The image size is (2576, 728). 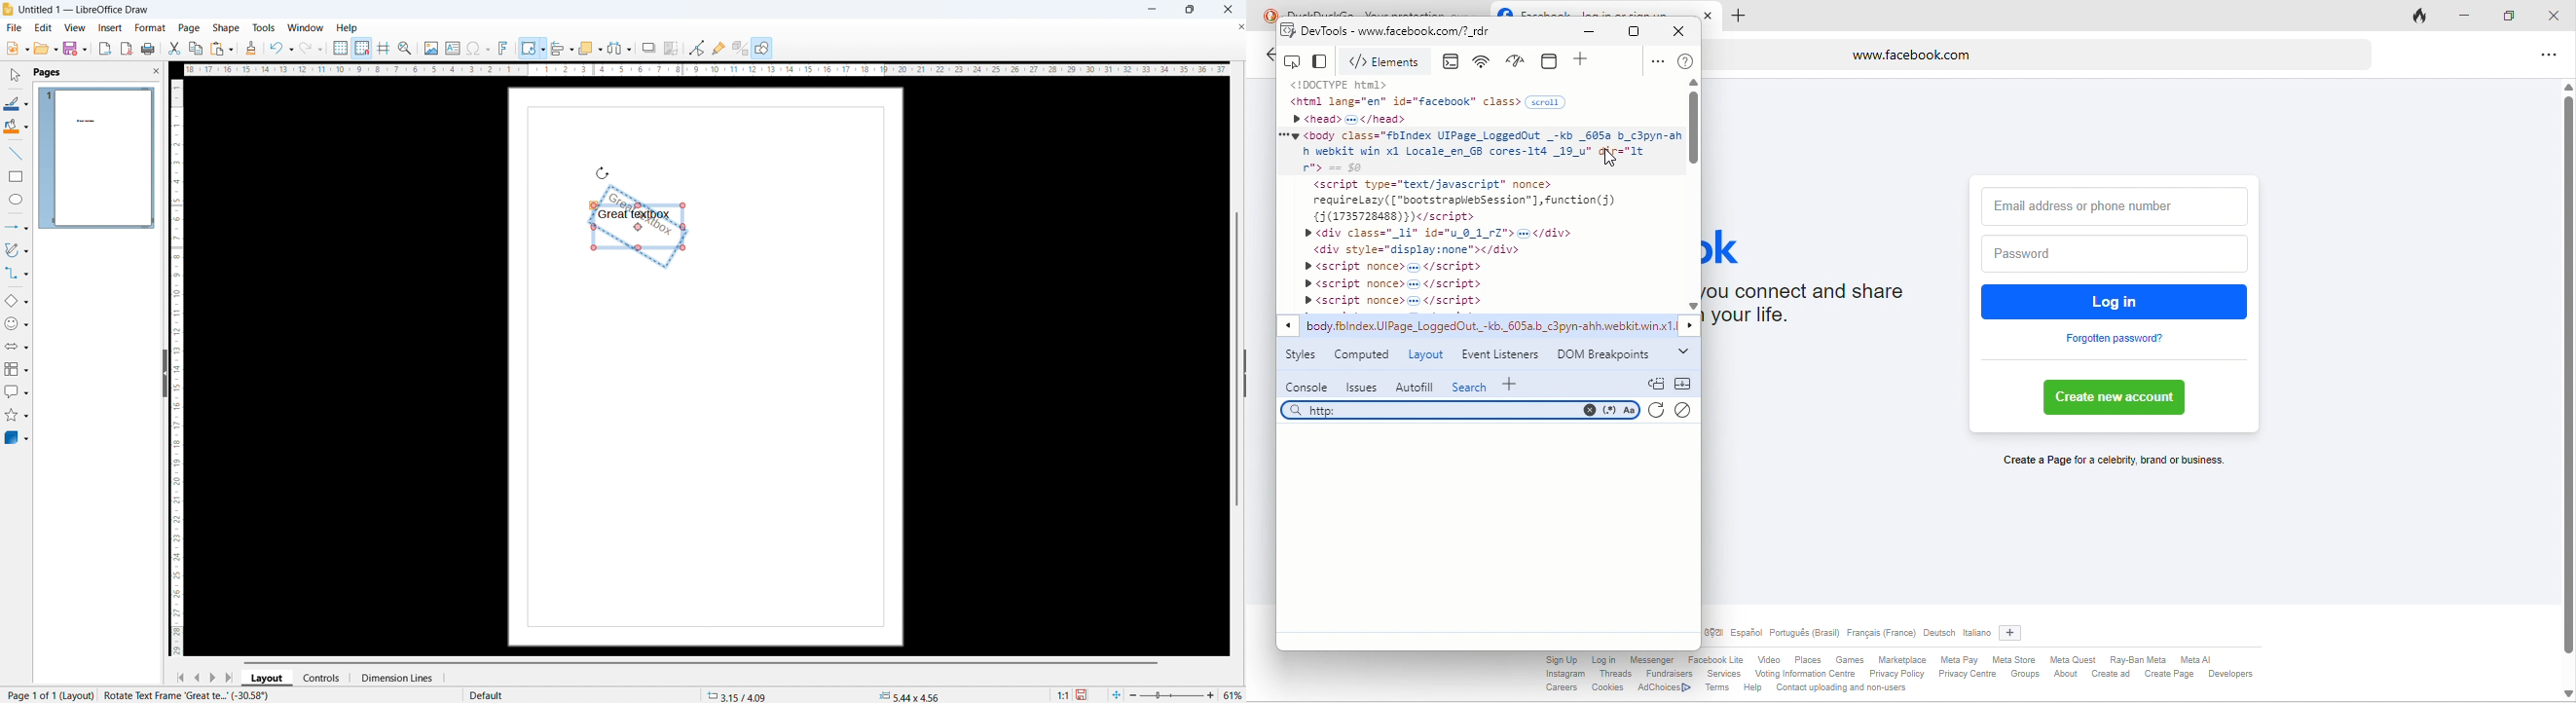 I want to click on different type of language, so click(x=1848, y=635).